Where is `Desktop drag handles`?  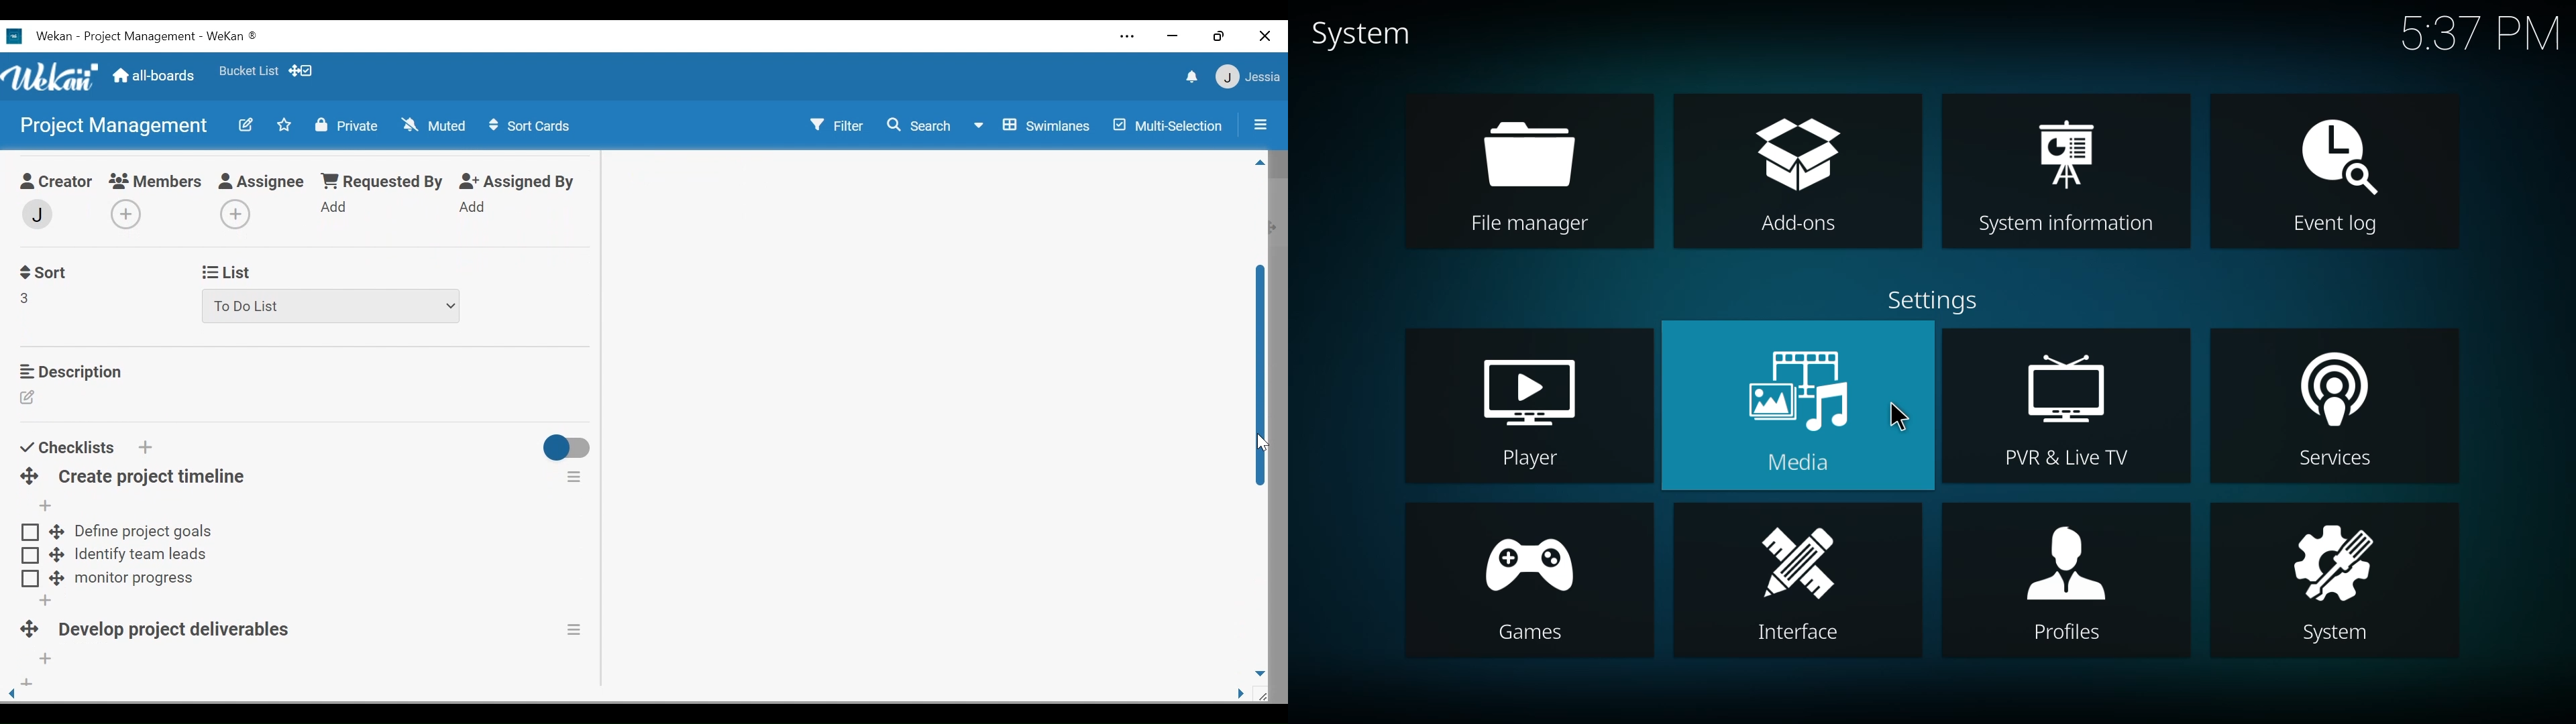
Desktop drag handles is located at coordinates (27, 631).